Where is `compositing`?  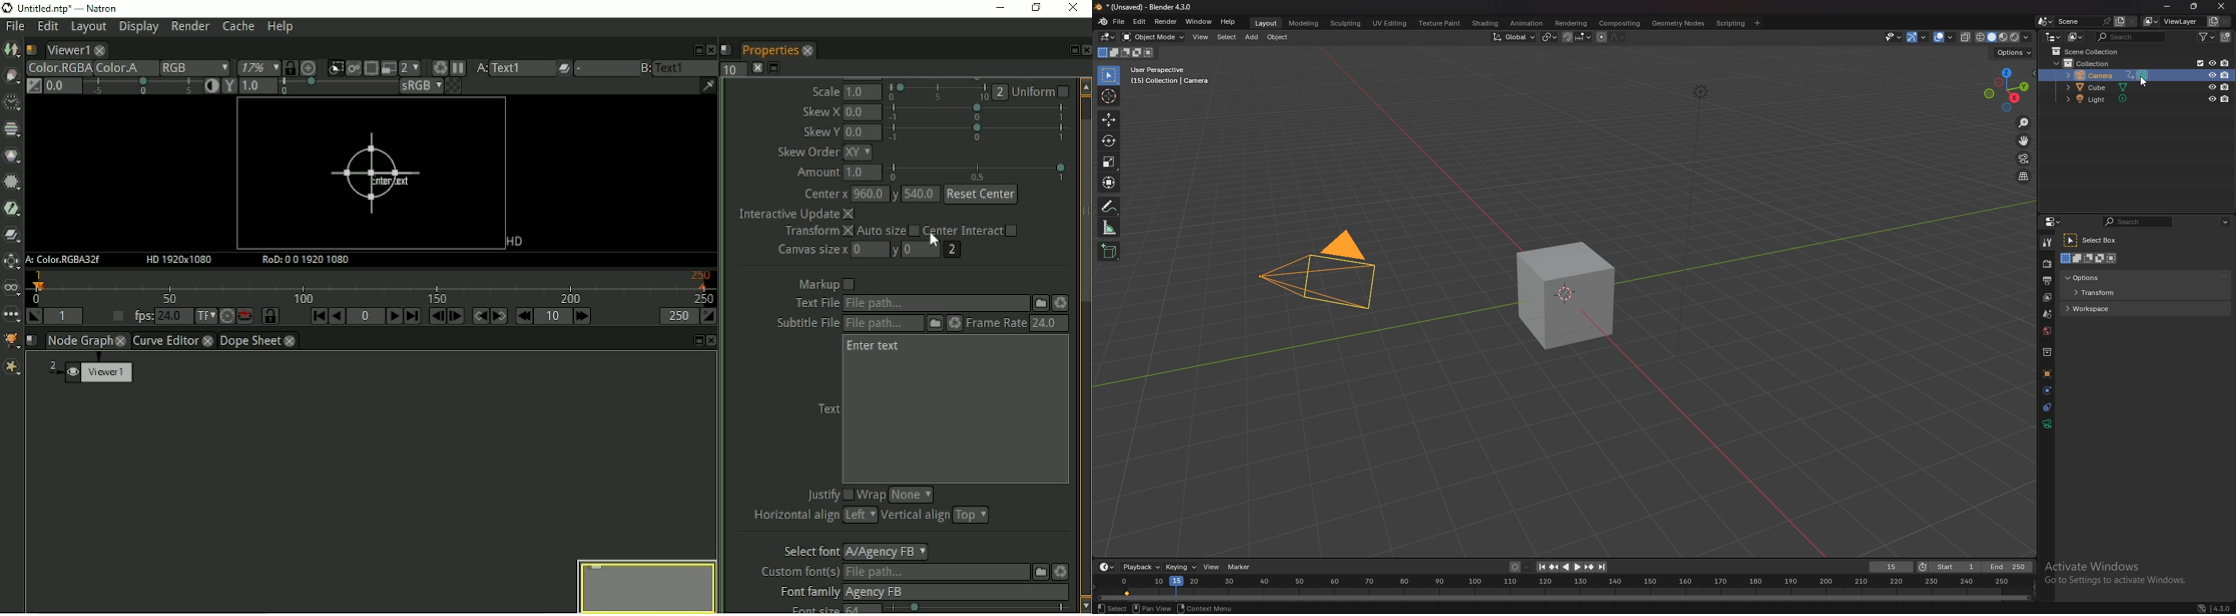
compositing is located at coordinates (1620, 23).